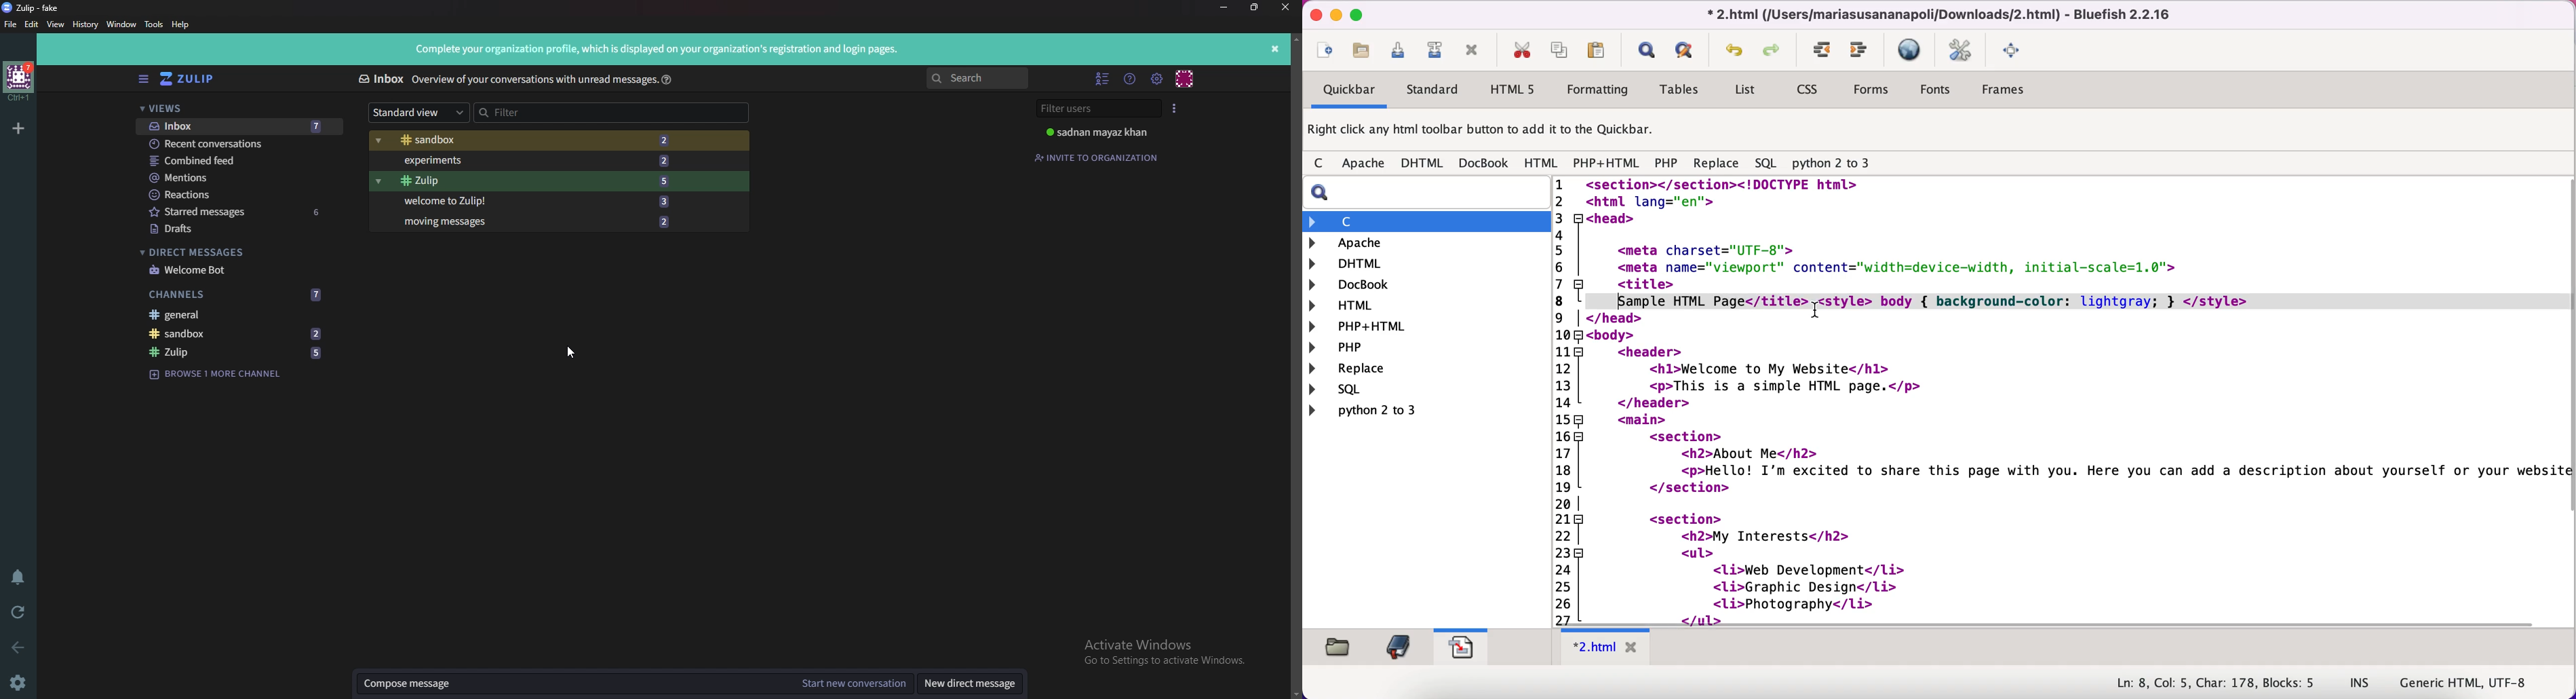  What do you see at coordinates (381, 78) in the screenshot?
I see `Inbox` at bounding box center [381, 78].